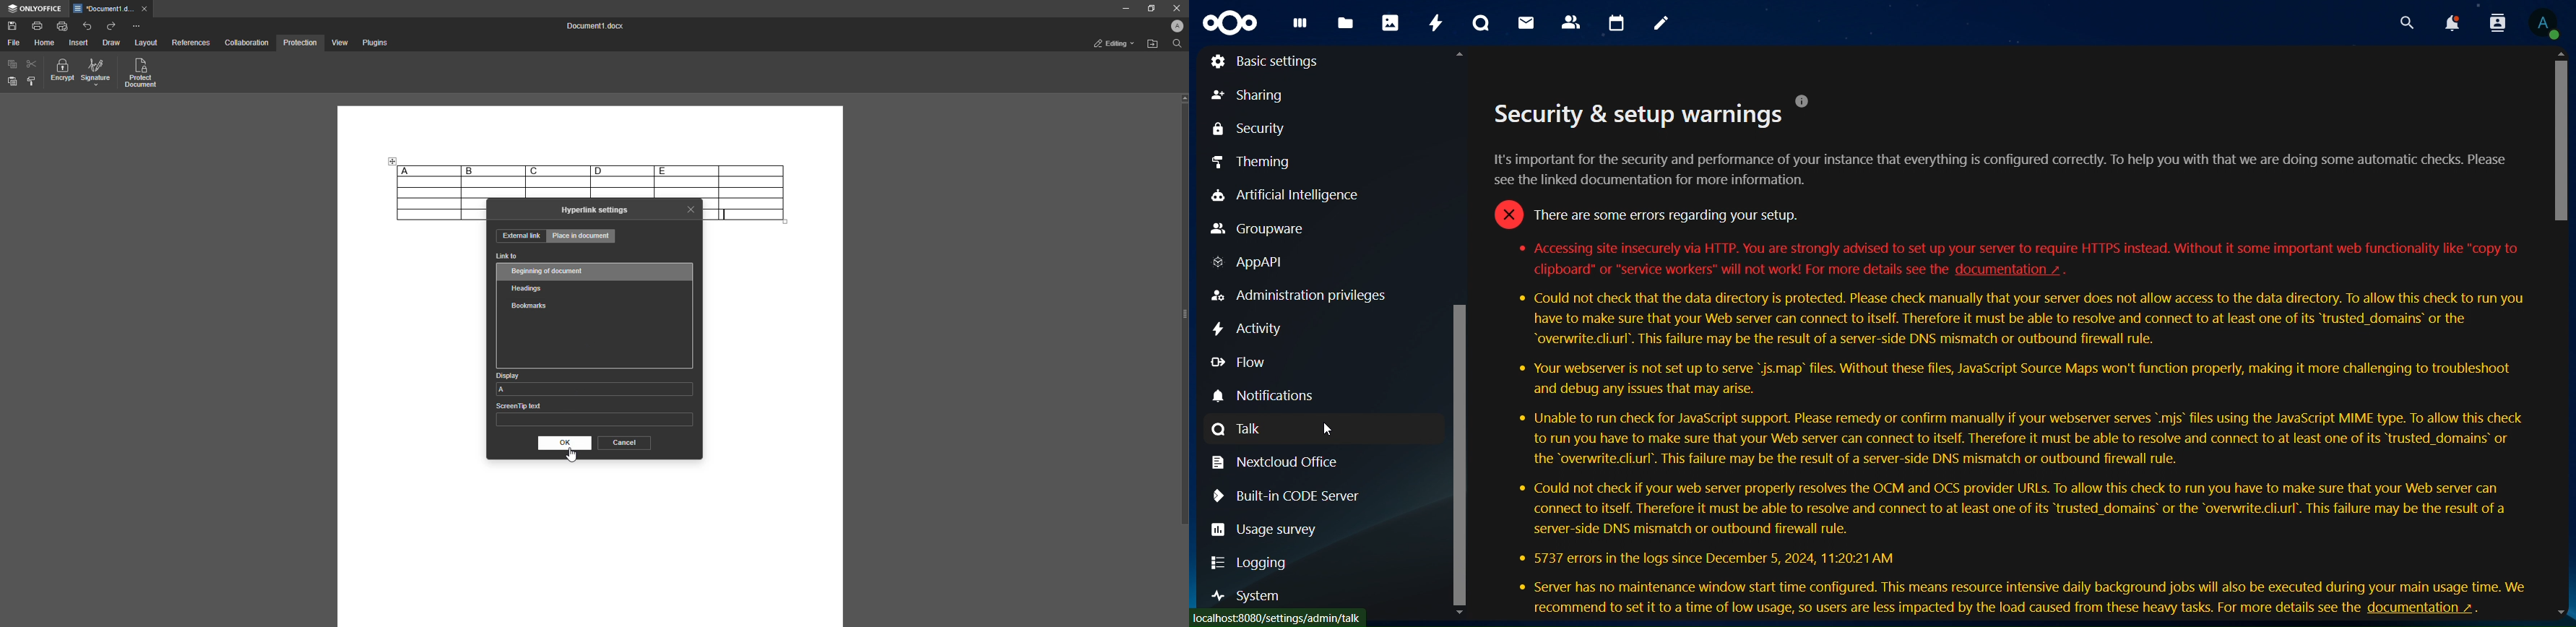 This screenshot has height=644, width=2576. What do you see at coordinates (32, 63) in the screenshot?
I see `Cut` at bounding box center [32, 63].